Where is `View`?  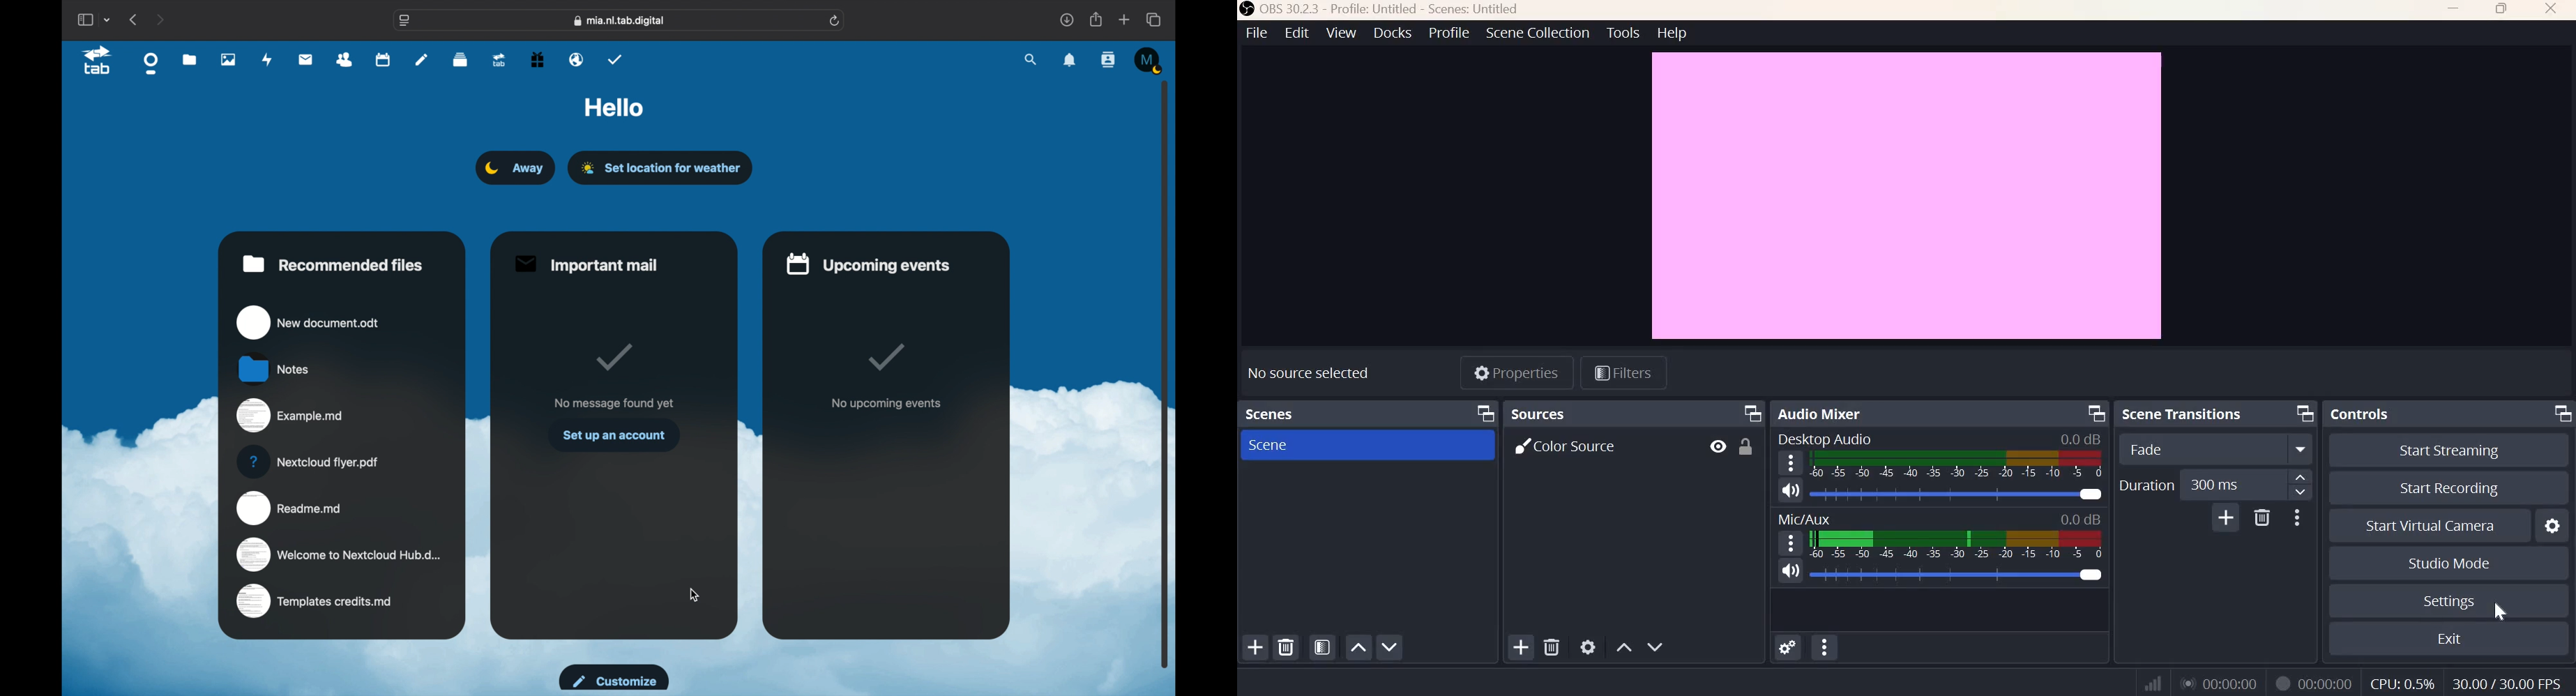 View is located at coordinates (1342, 33).